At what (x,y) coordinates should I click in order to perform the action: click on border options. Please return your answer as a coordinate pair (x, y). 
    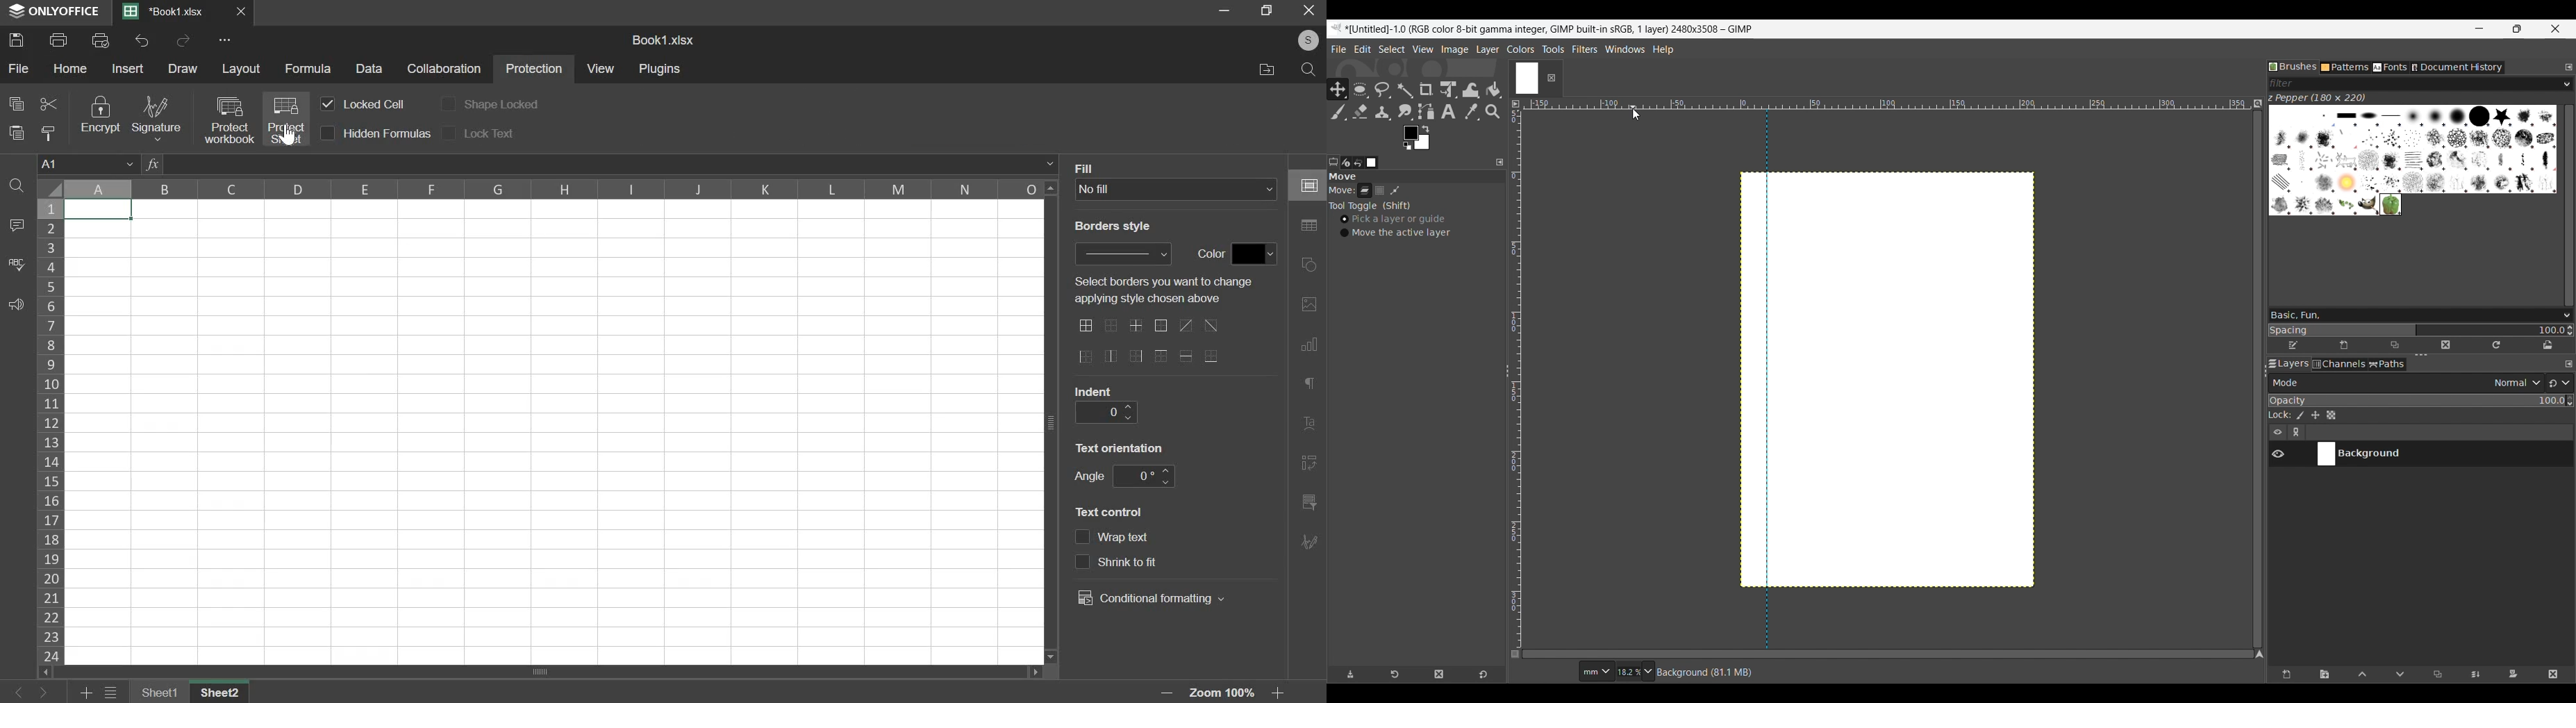
    Looking at the image, I should click on (1112, 327).